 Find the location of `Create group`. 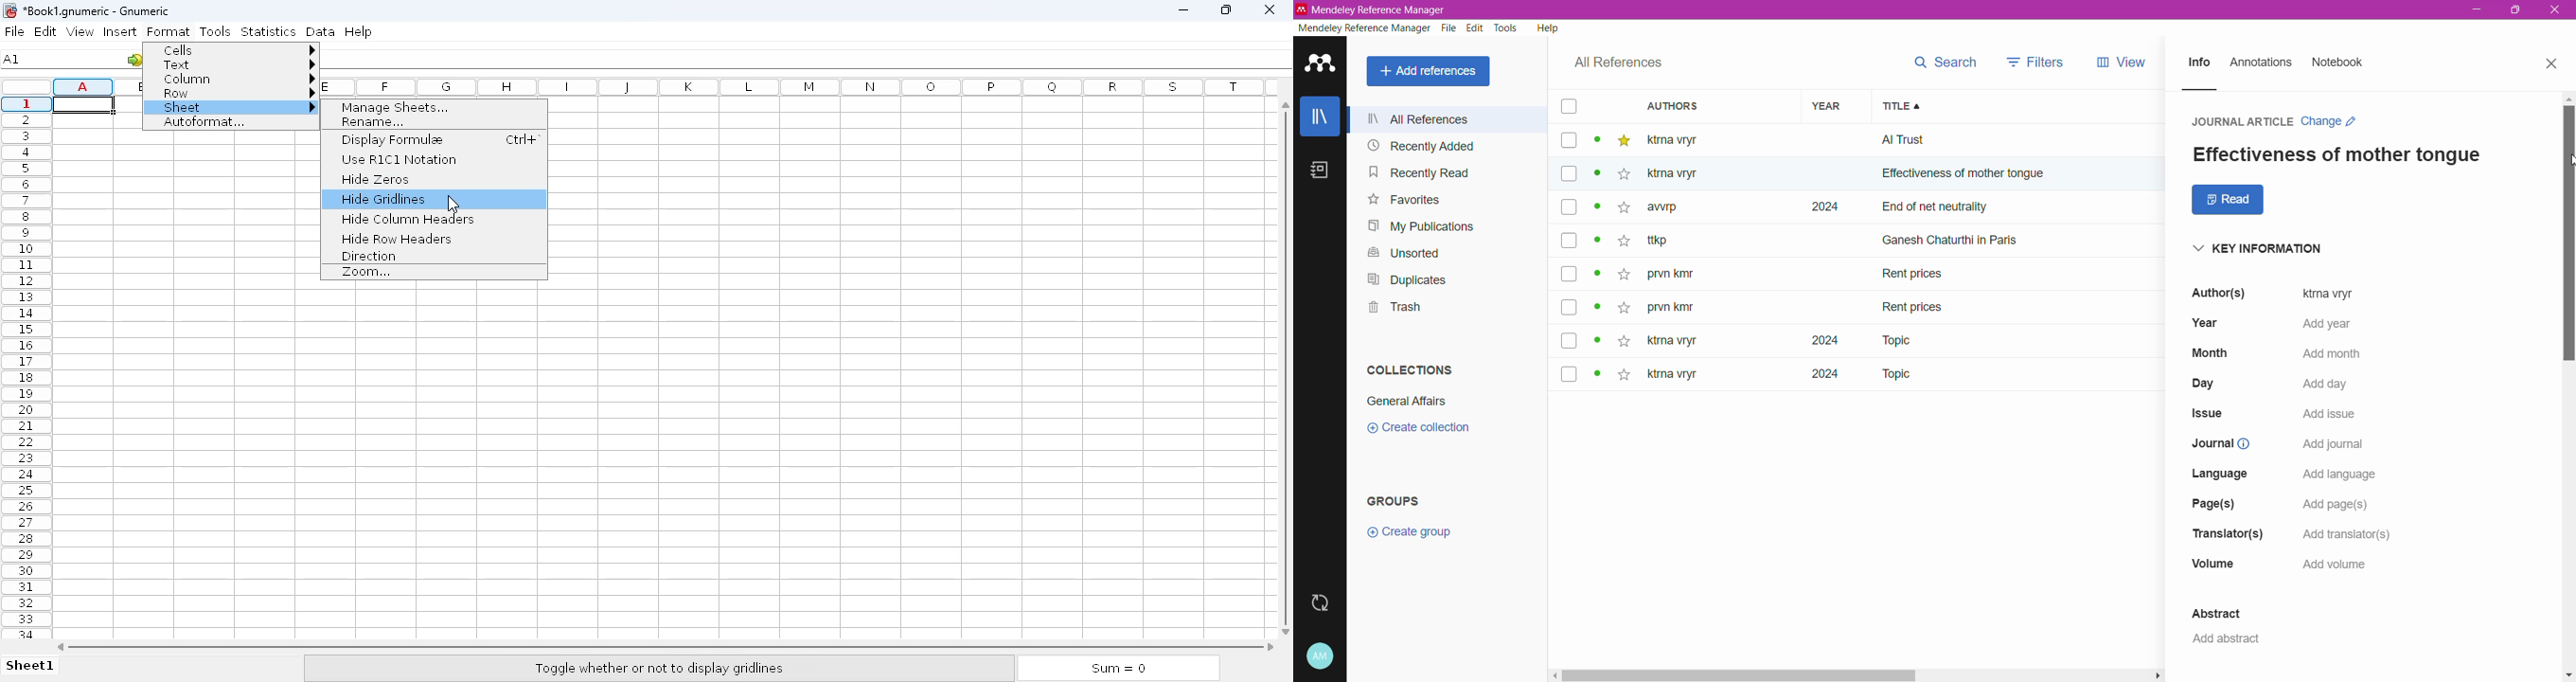

Create group is located at coordinates (1409, 532).